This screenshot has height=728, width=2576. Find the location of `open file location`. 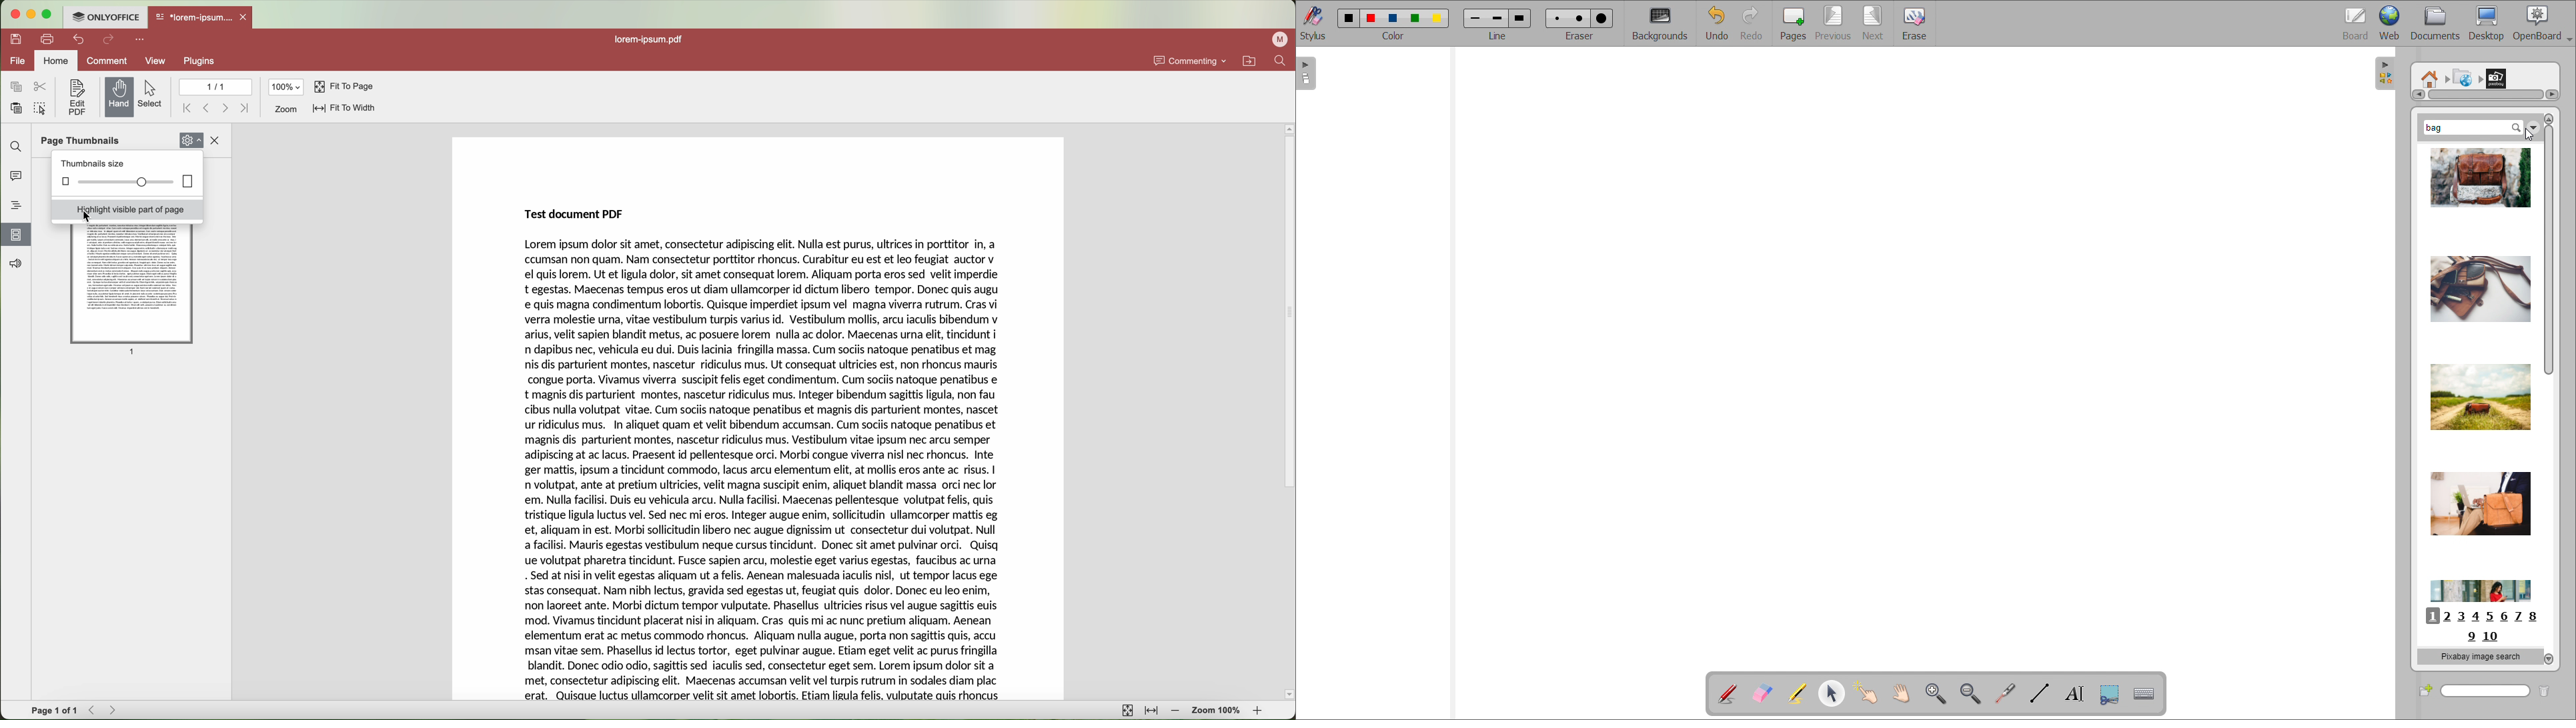

open file location is located at coordinates (1249, 61).